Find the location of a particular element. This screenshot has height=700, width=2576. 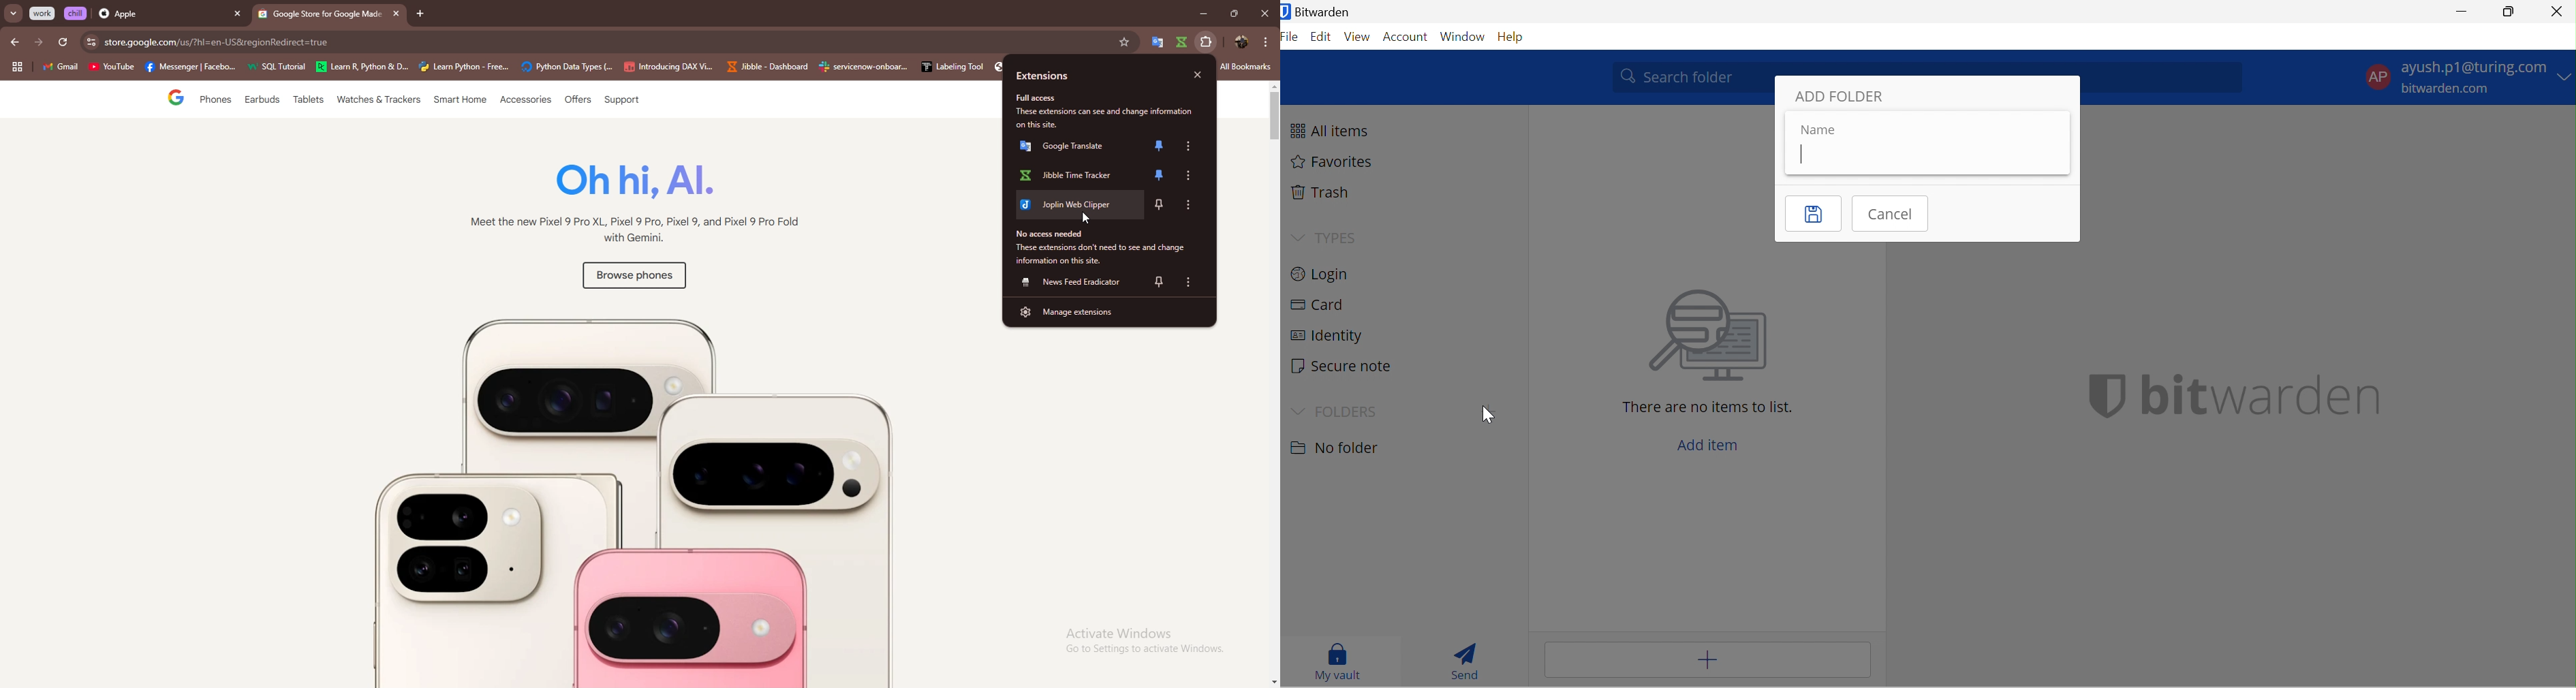

Card is located at coordinates (1322, 304).